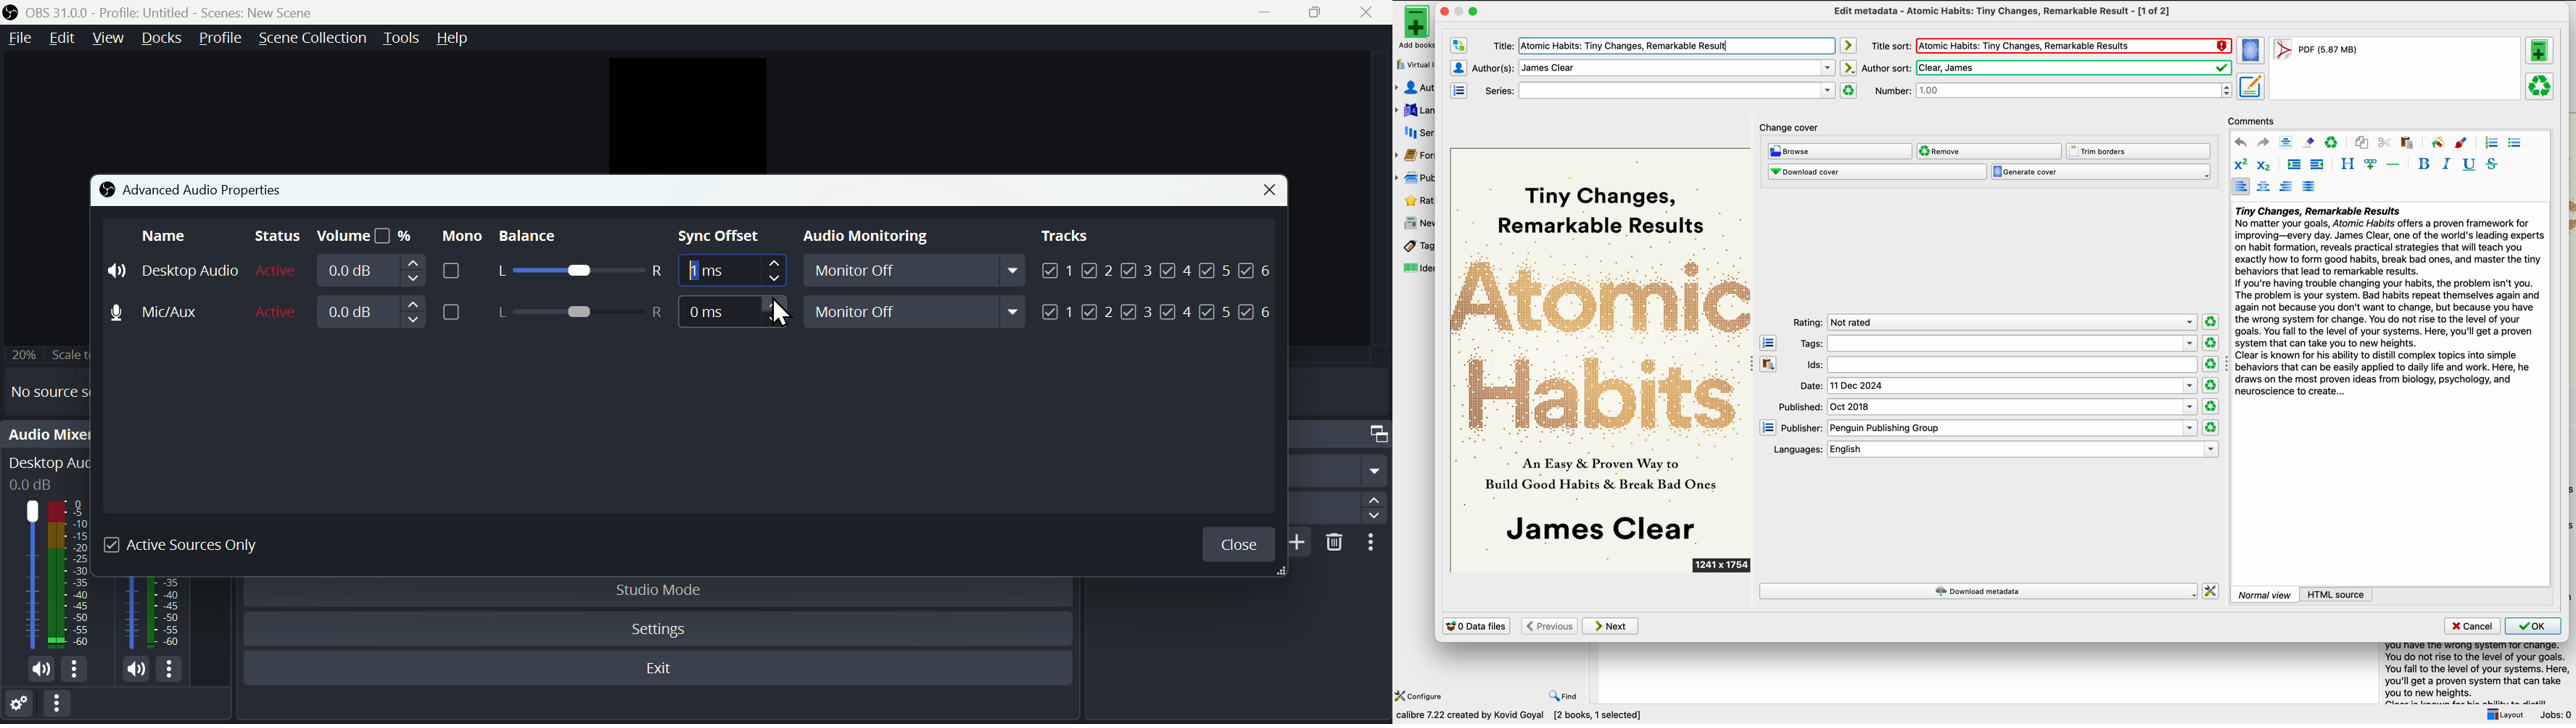 The image size is (2576, 728). I want to click on Close, so click(1264, 192).